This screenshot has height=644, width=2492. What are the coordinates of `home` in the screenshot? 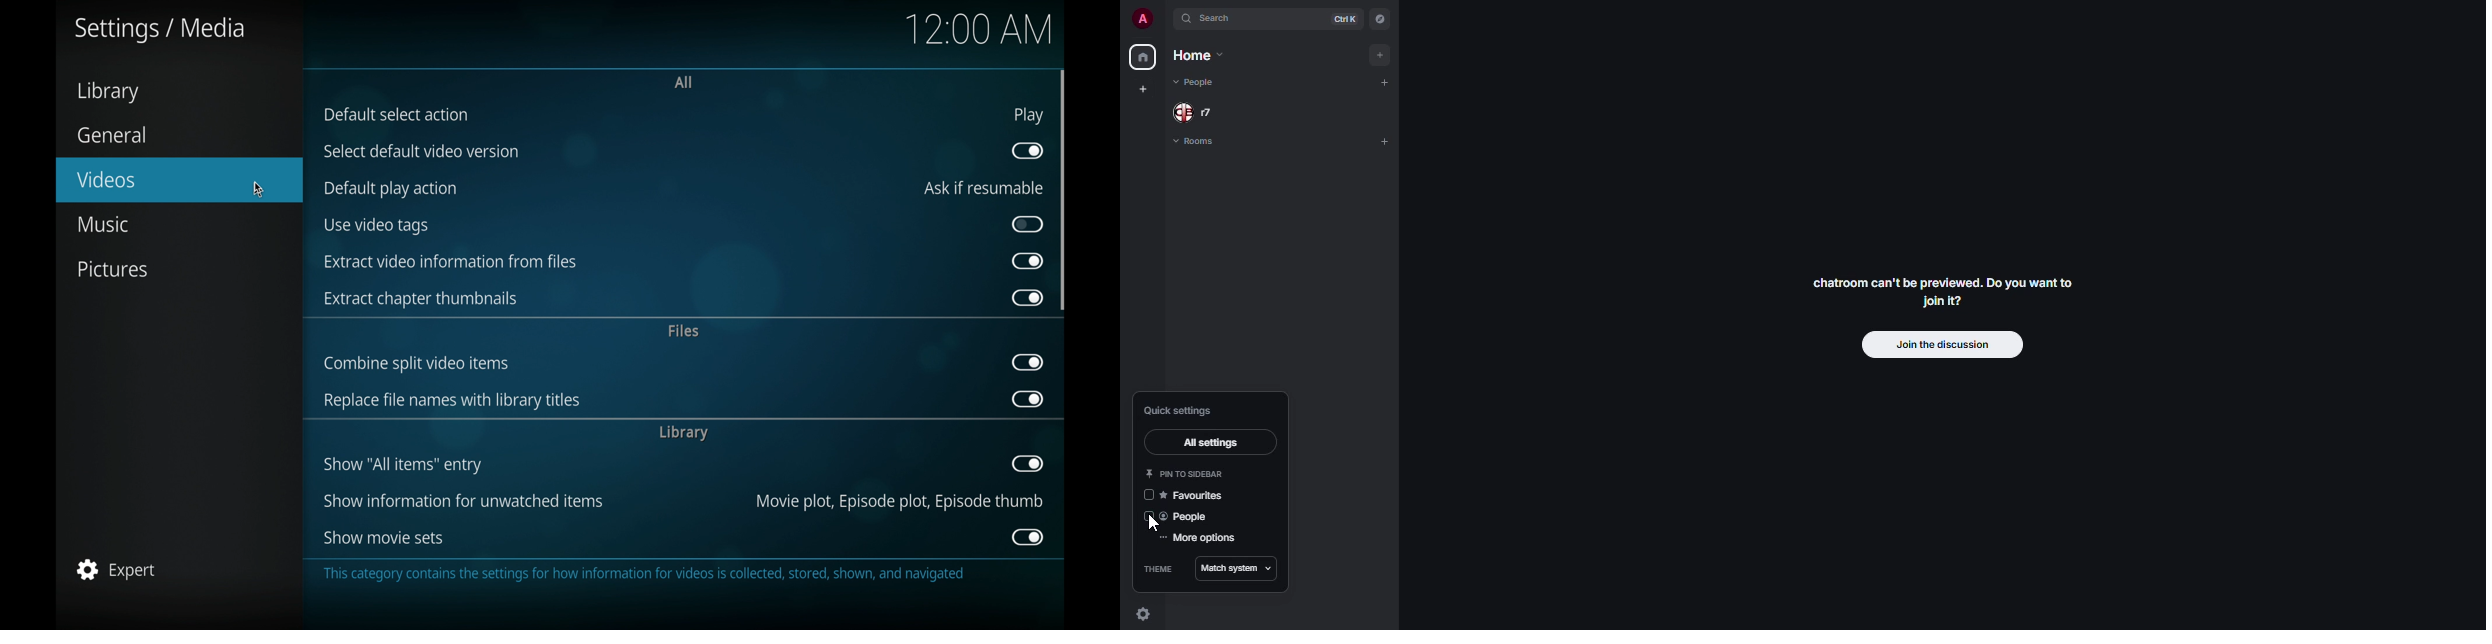 It's located at (1141, 57).